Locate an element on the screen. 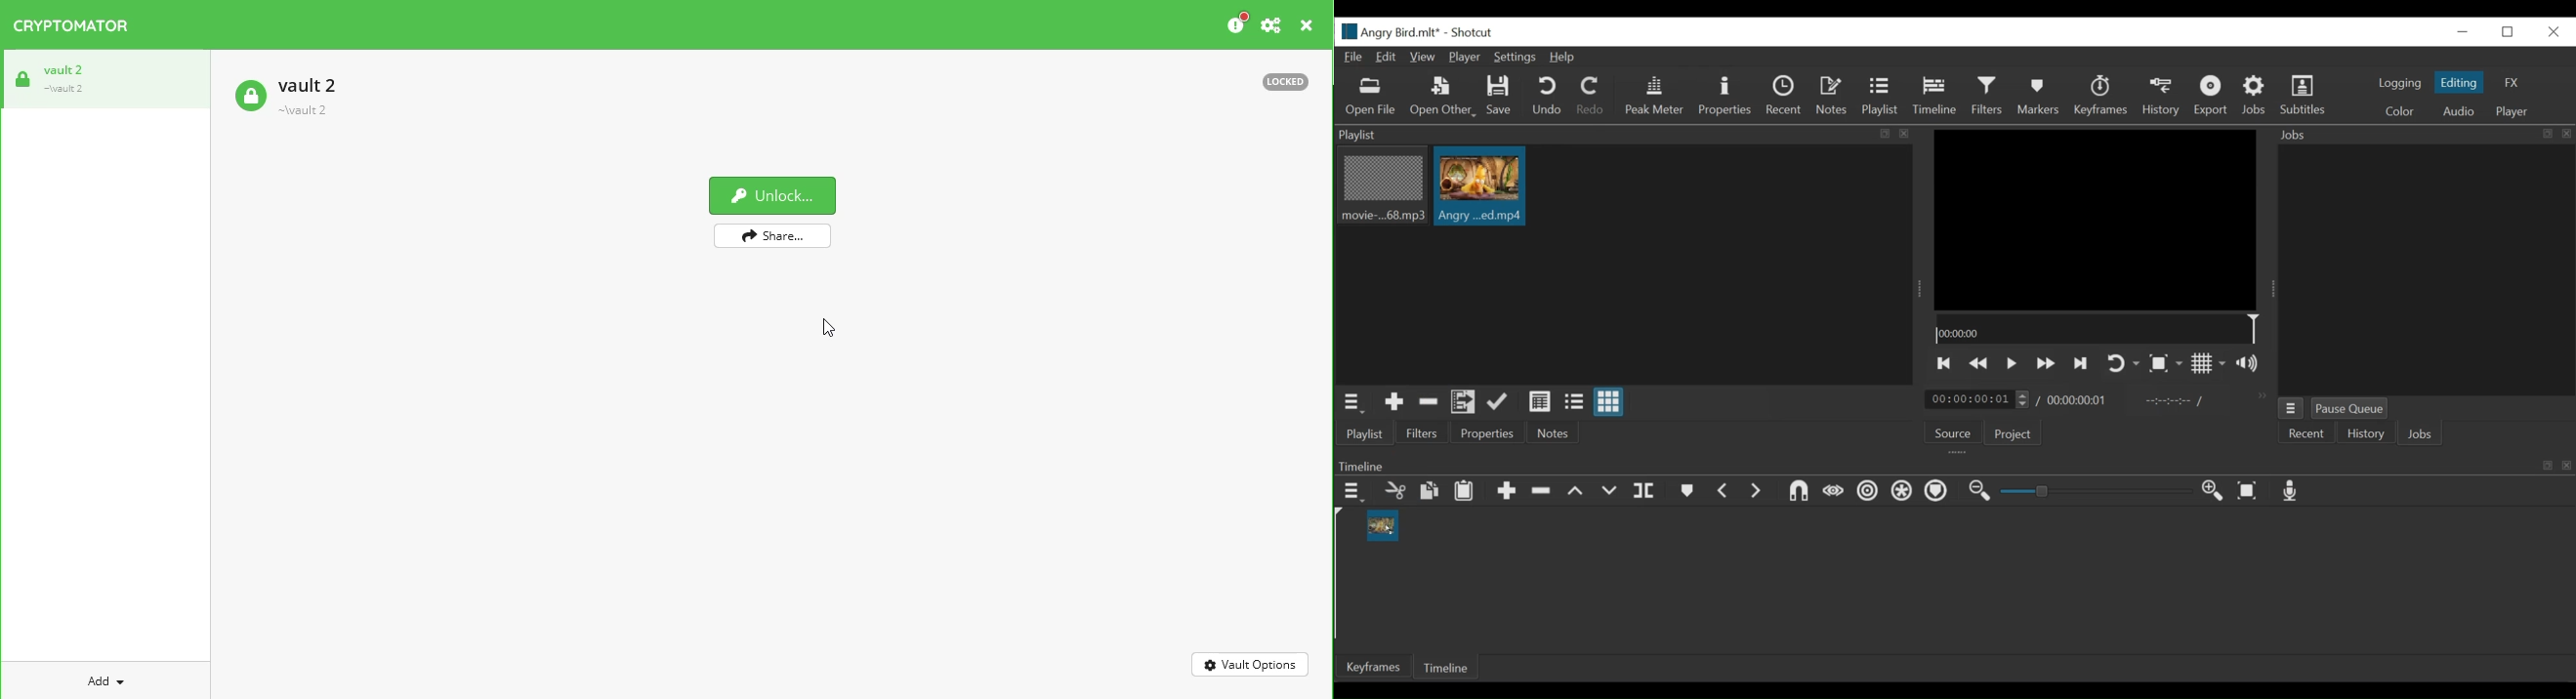 Image resolution: width=2576 pixels, height=700 pixels. Add the Source to the playlist is located at coordinates (1395, 404).